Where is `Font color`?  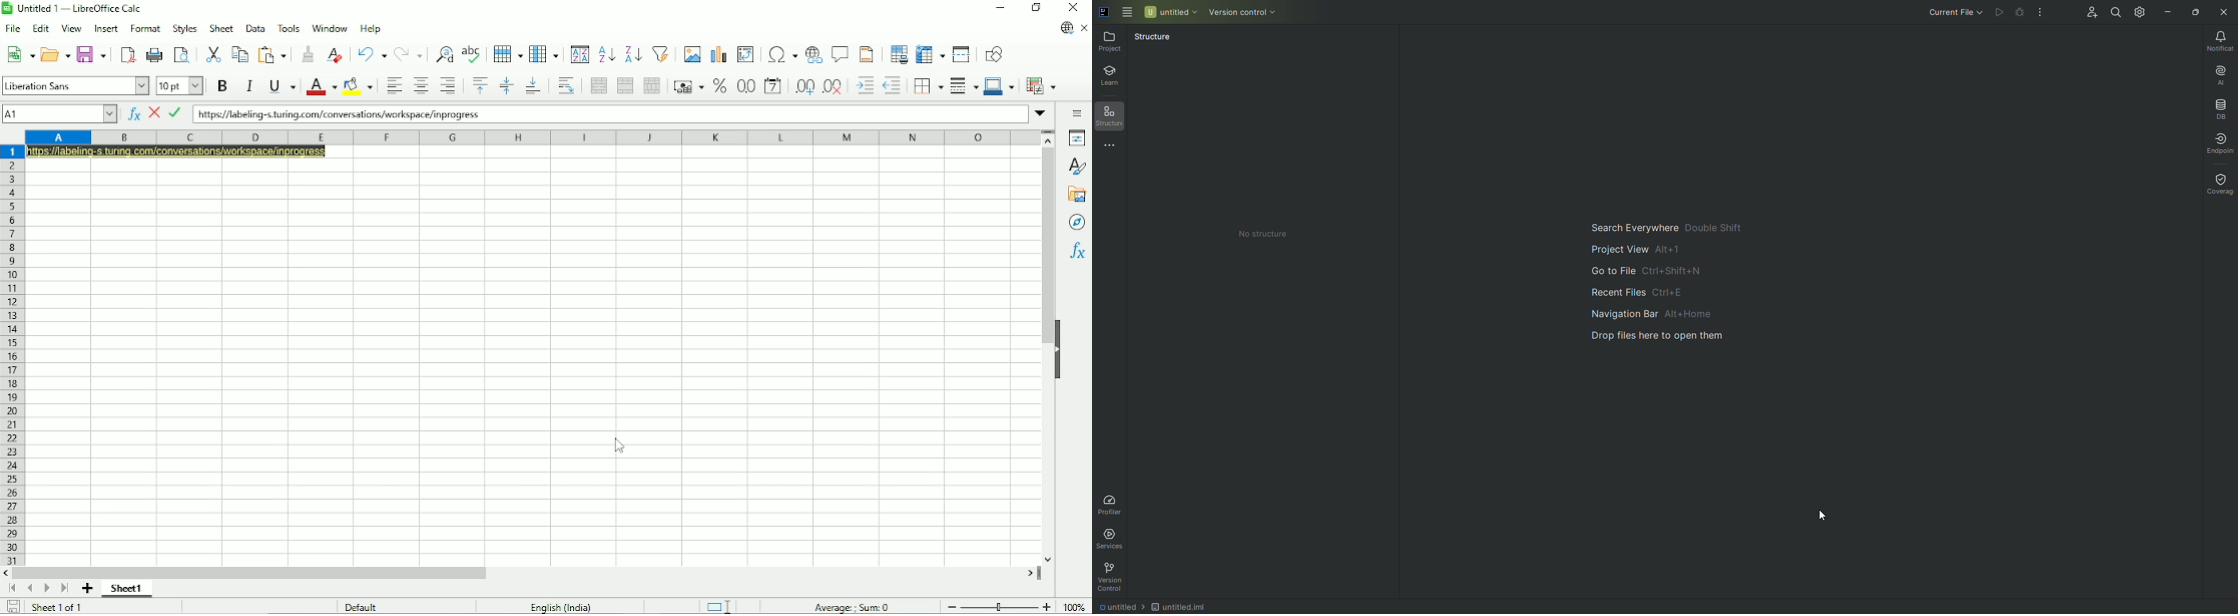 Font color is located at coordinates (321, 87).